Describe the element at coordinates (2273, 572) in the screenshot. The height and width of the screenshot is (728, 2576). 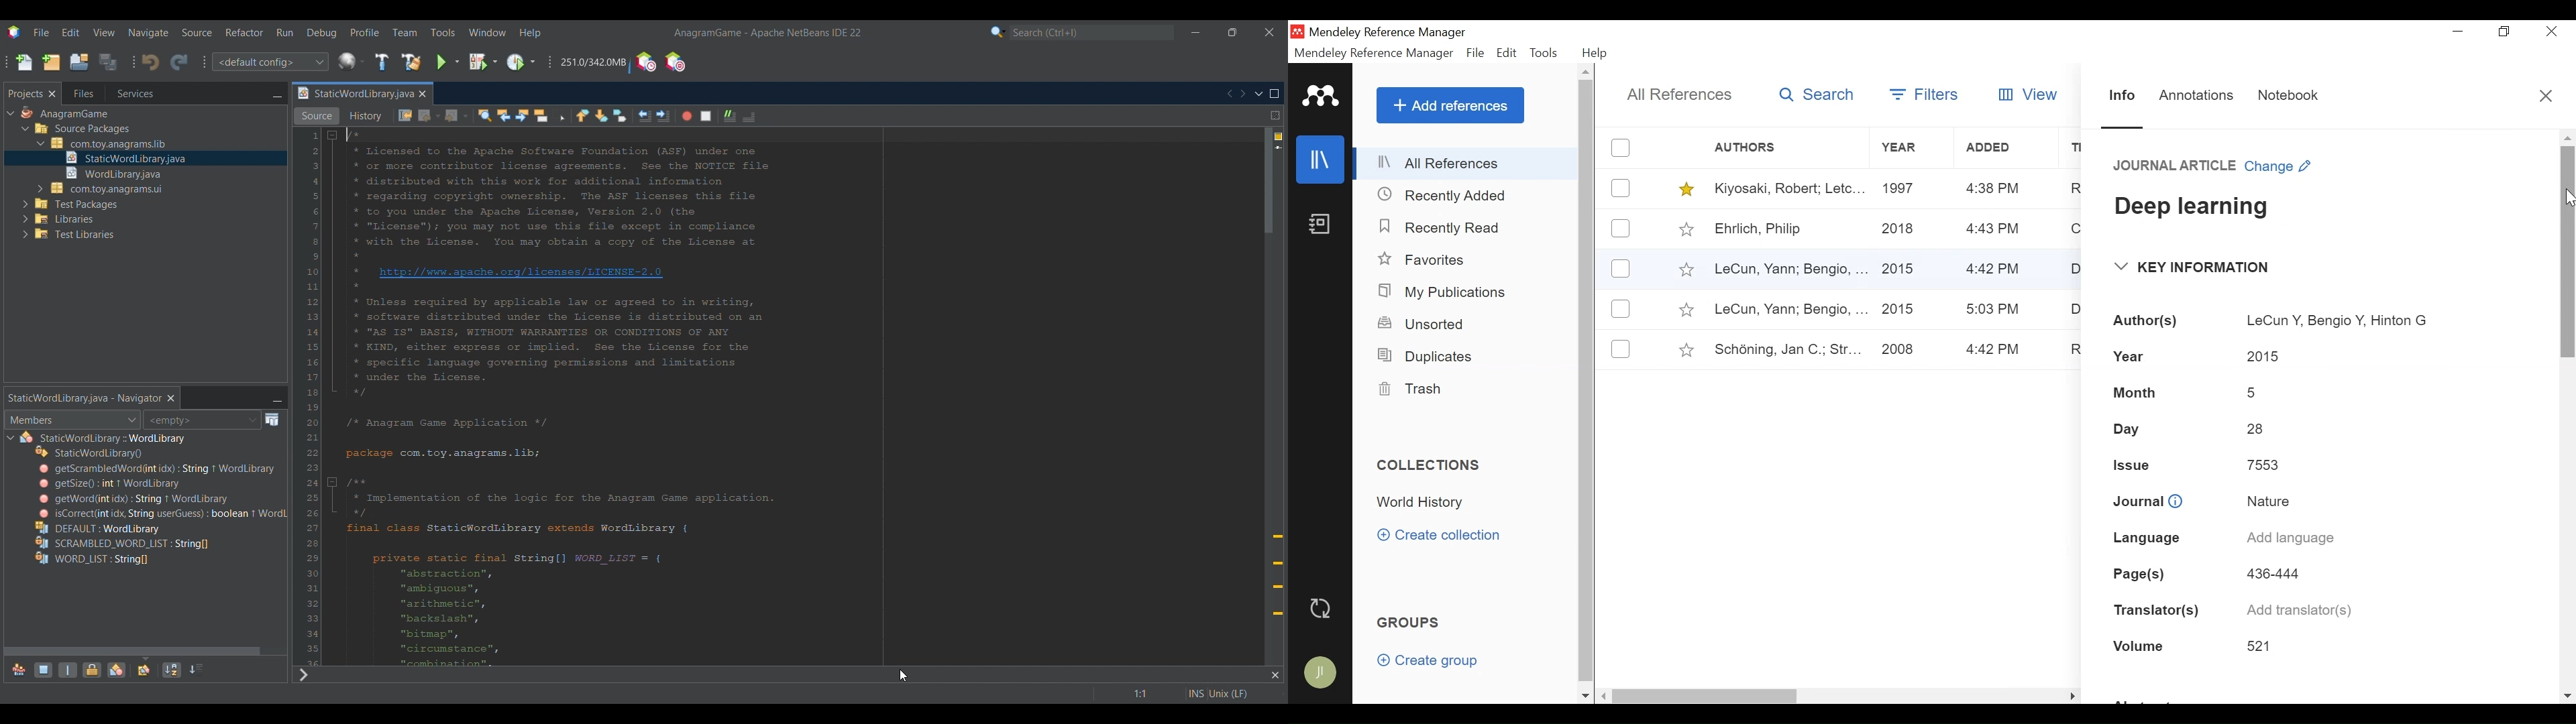
I see `436444` at that location.